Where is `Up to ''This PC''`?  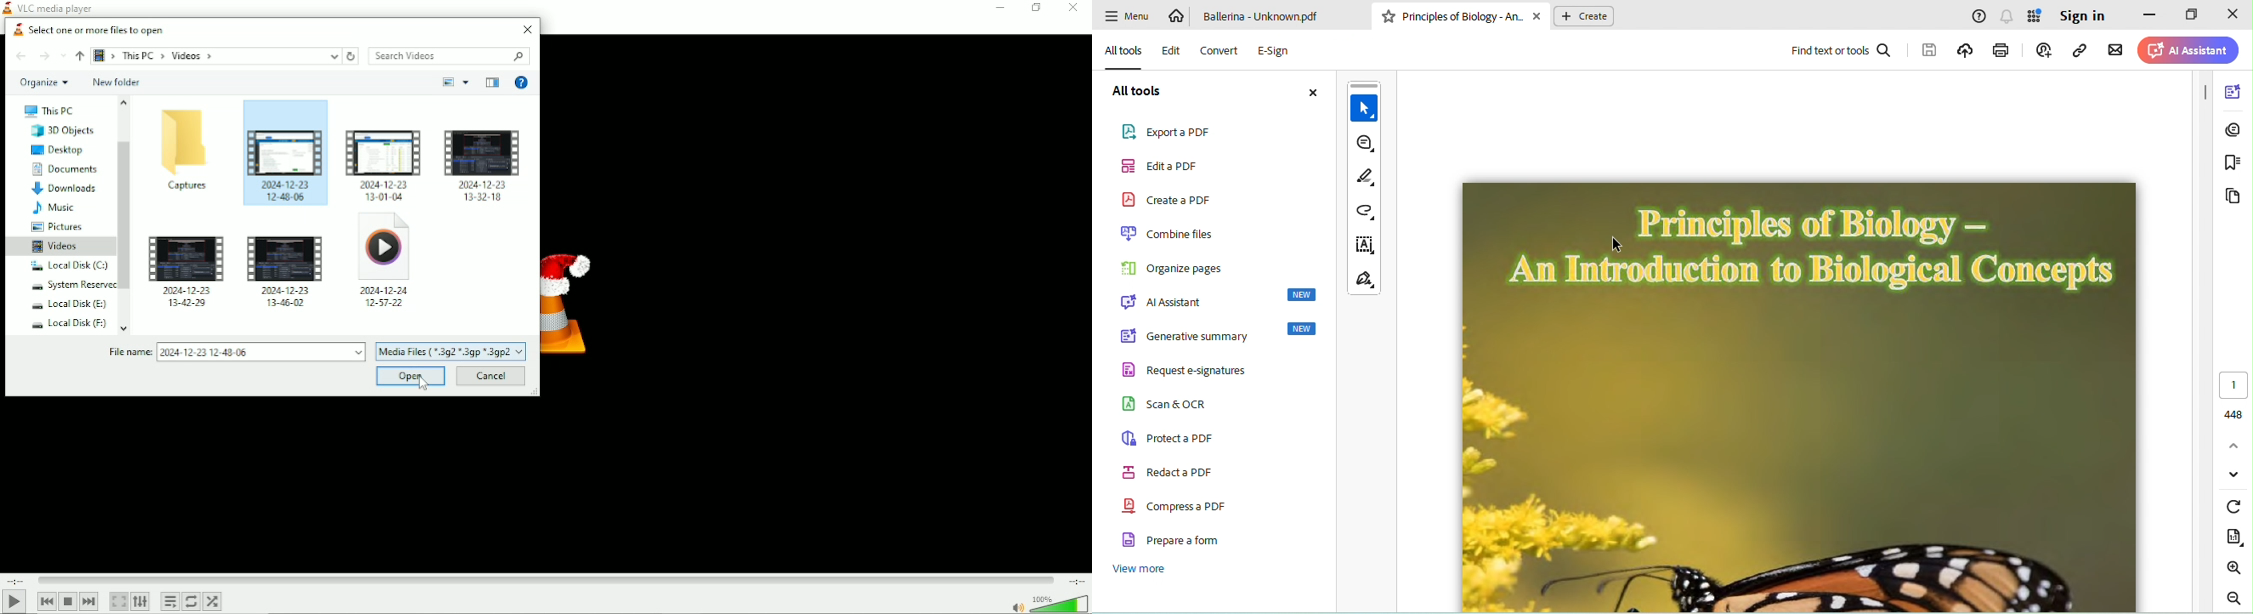
Up to ''This PC'' is located at coordinates (80, 55).